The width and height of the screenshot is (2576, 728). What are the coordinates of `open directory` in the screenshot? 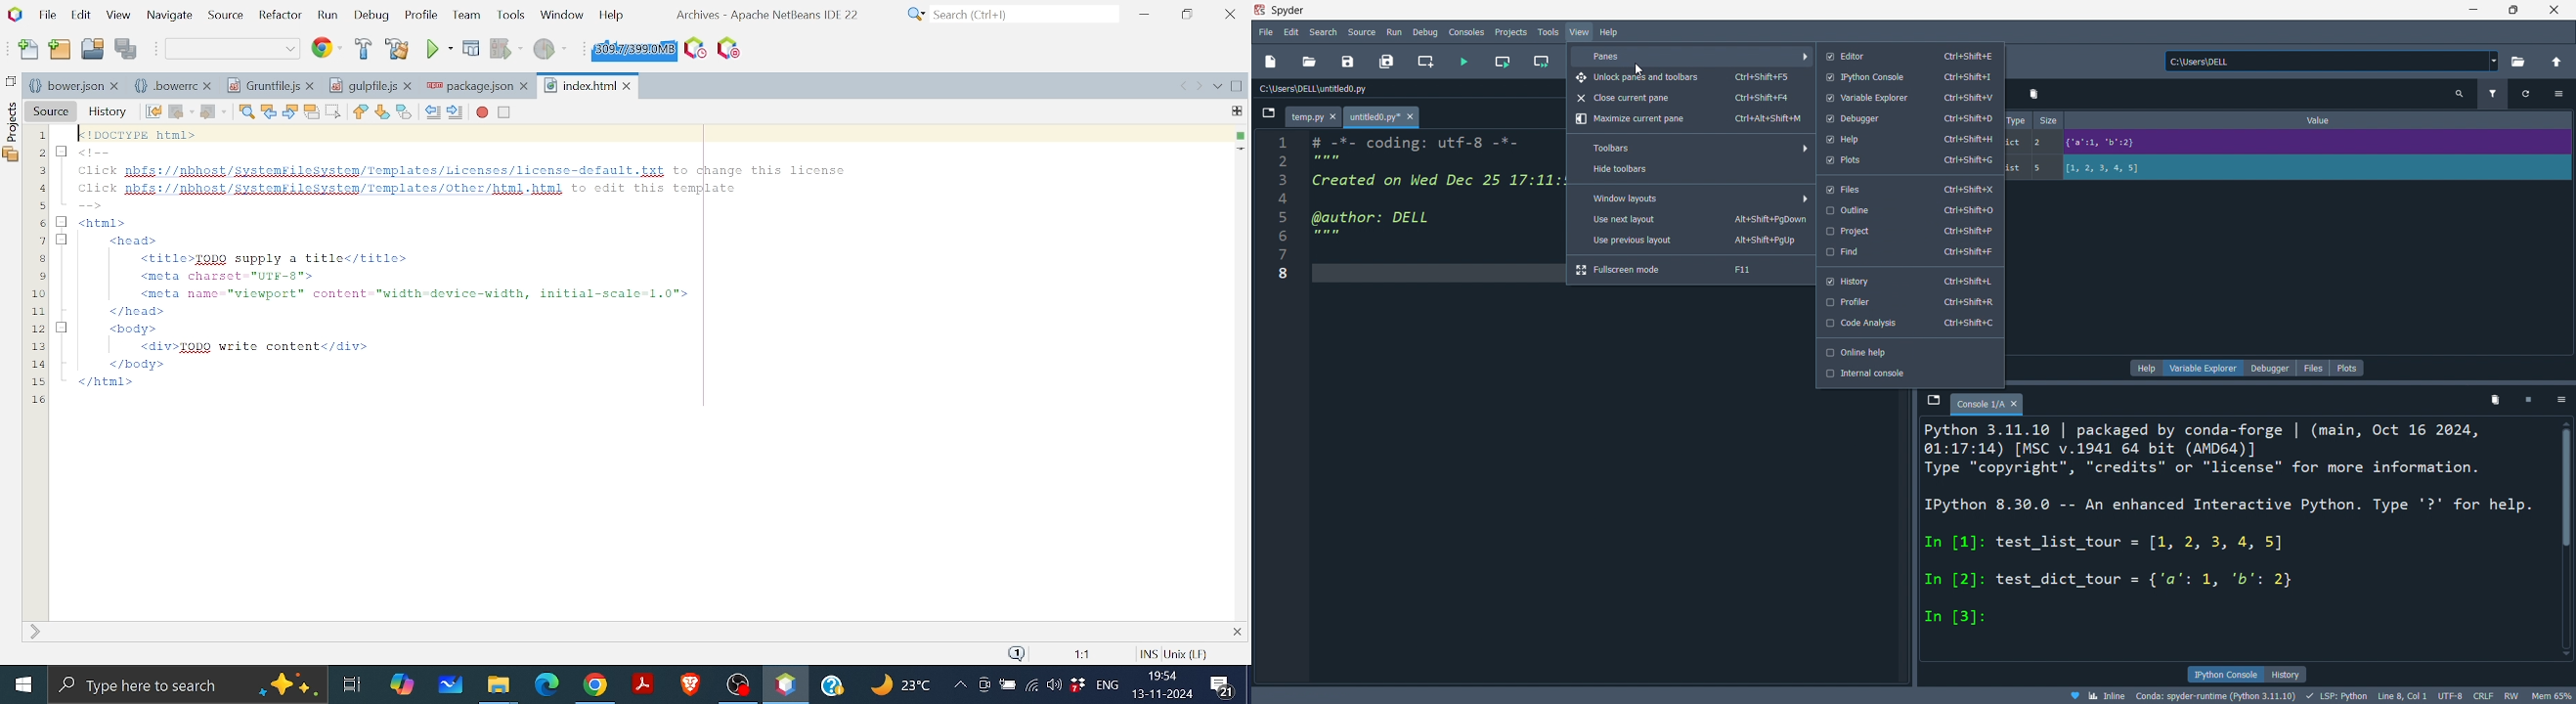 It's located at (2518, 61).